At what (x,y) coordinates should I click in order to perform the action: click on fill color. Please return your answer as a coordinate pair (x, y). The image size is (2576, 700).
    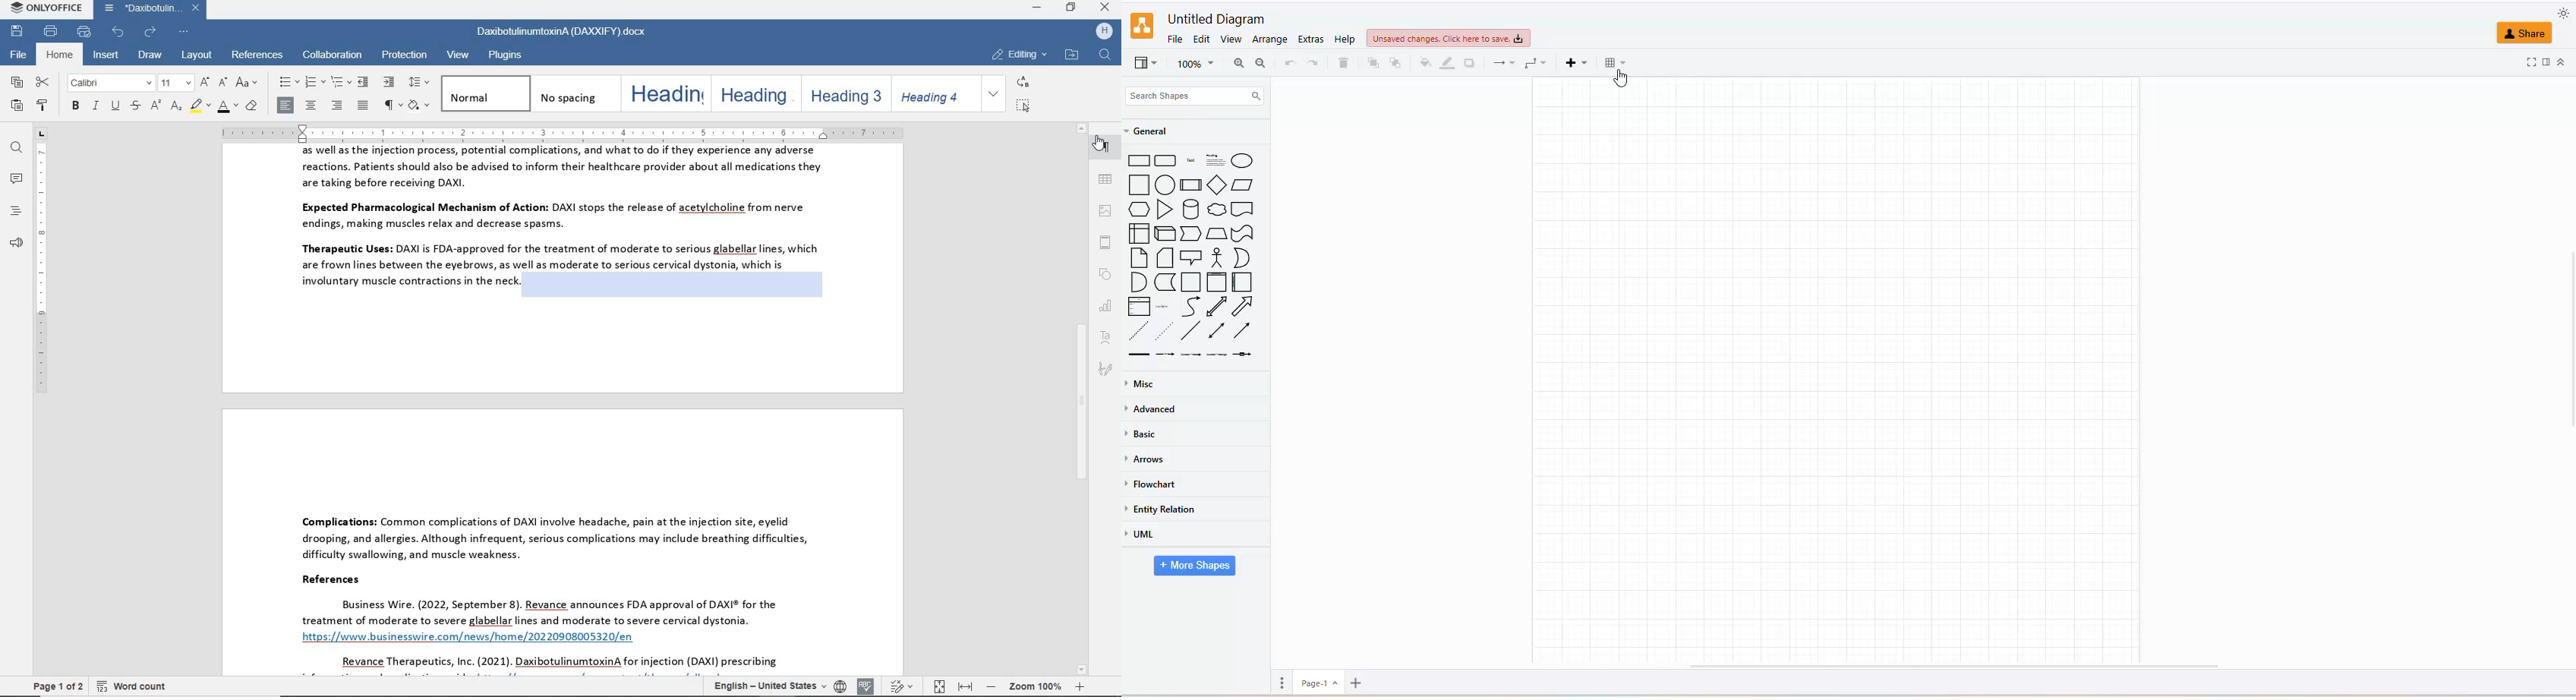
    Looking at the image, I should click on (1427, 62).